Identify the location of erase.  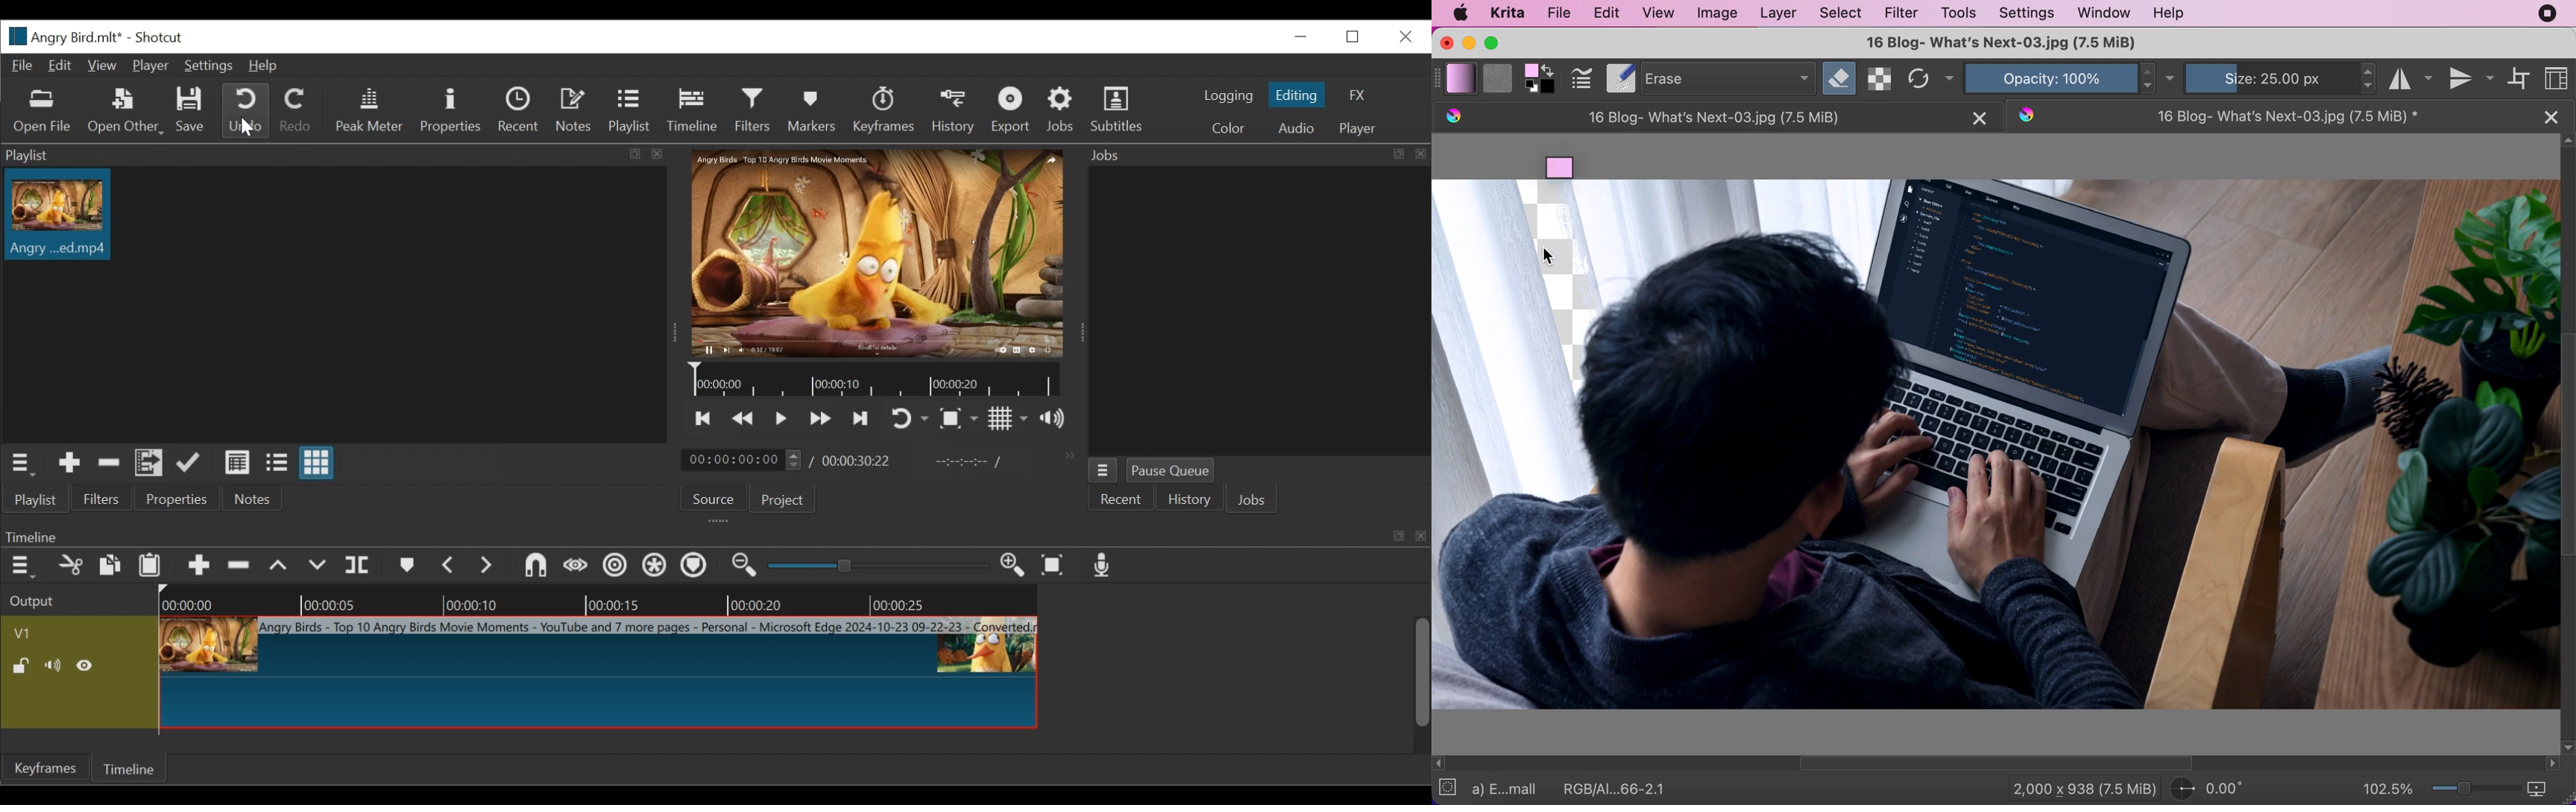
(1726, 78).